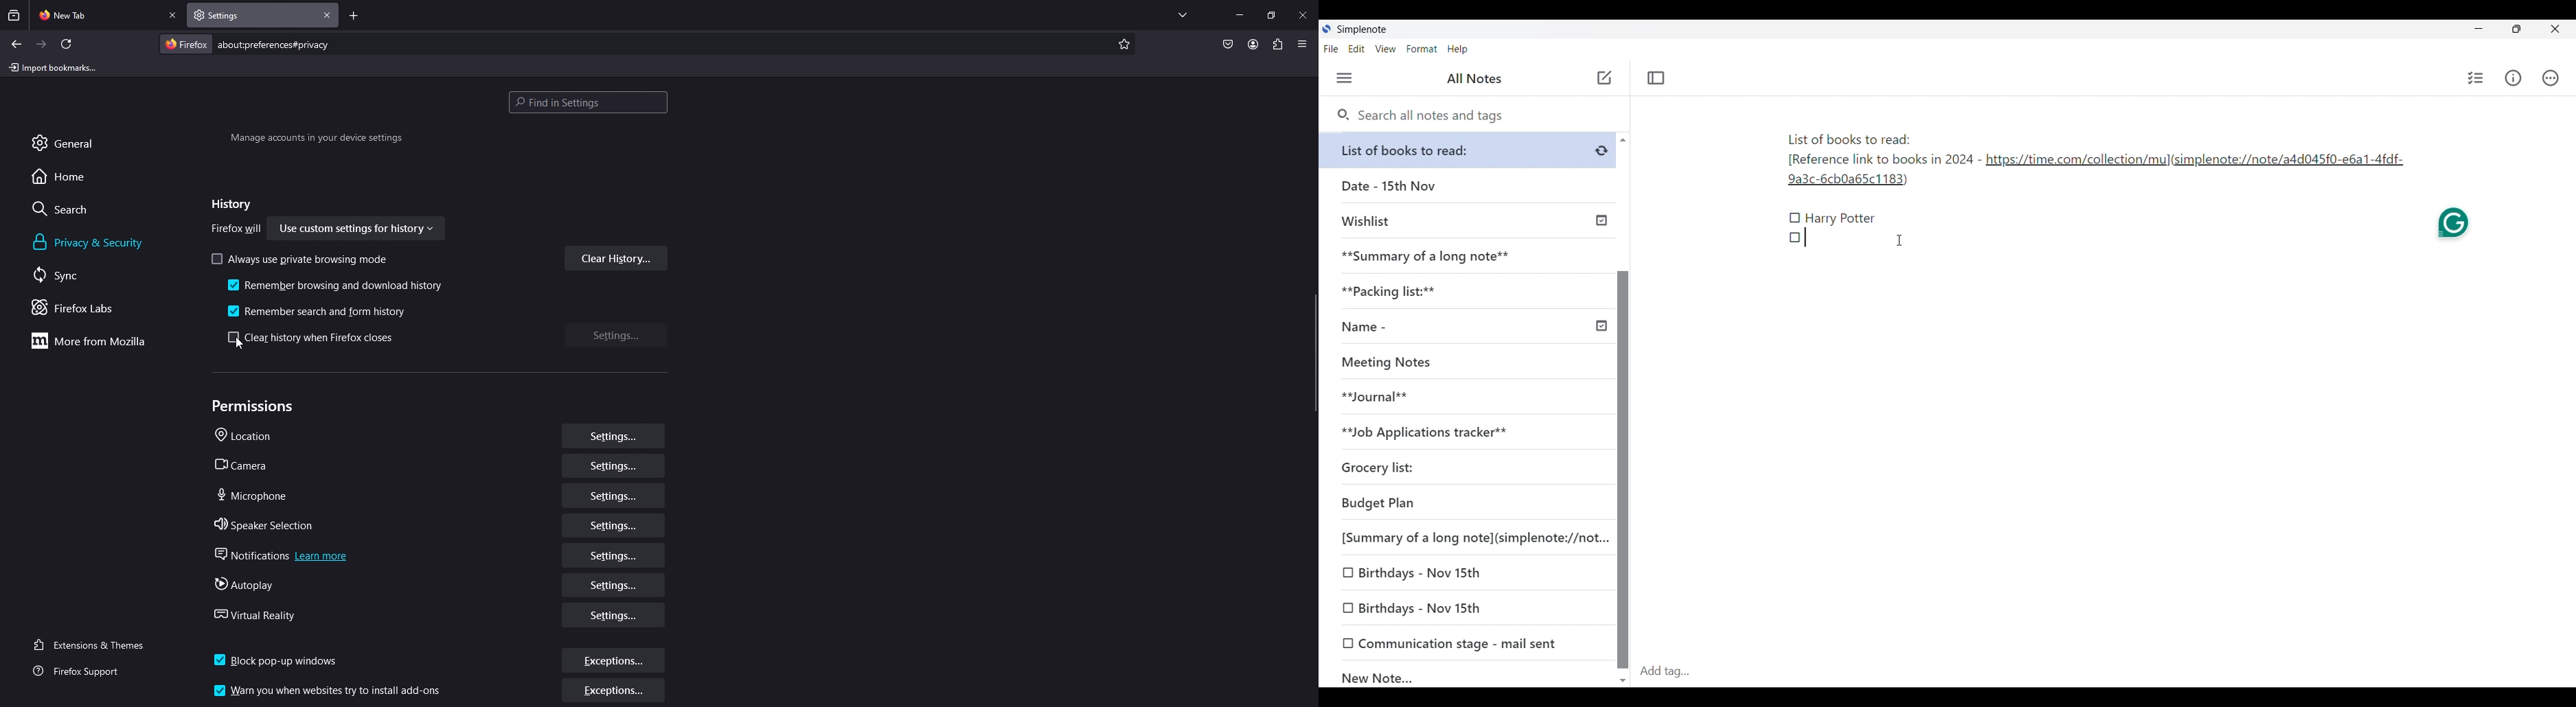  Describe the element at coordinates (278, 552) in the screenshot. I see `notifications` at that location.